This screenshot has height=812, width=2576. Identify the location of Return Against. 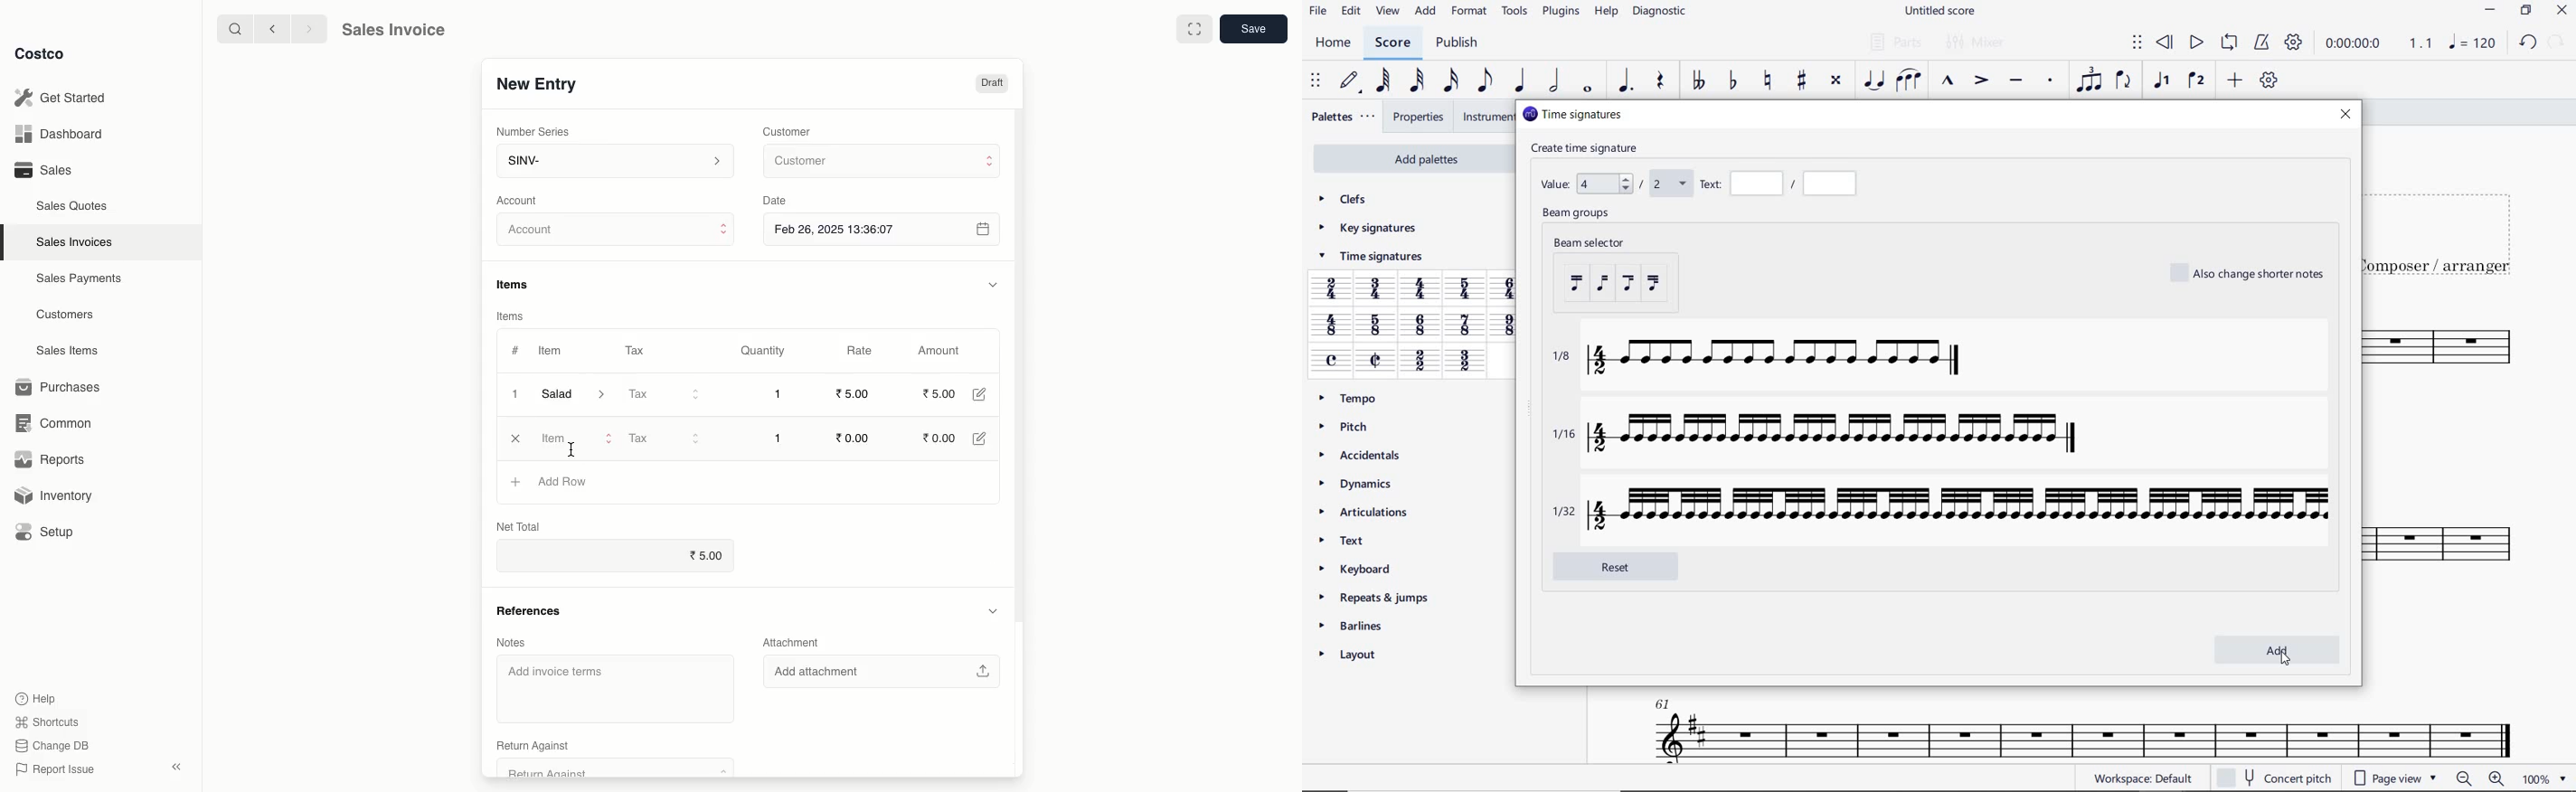
(611, 748).